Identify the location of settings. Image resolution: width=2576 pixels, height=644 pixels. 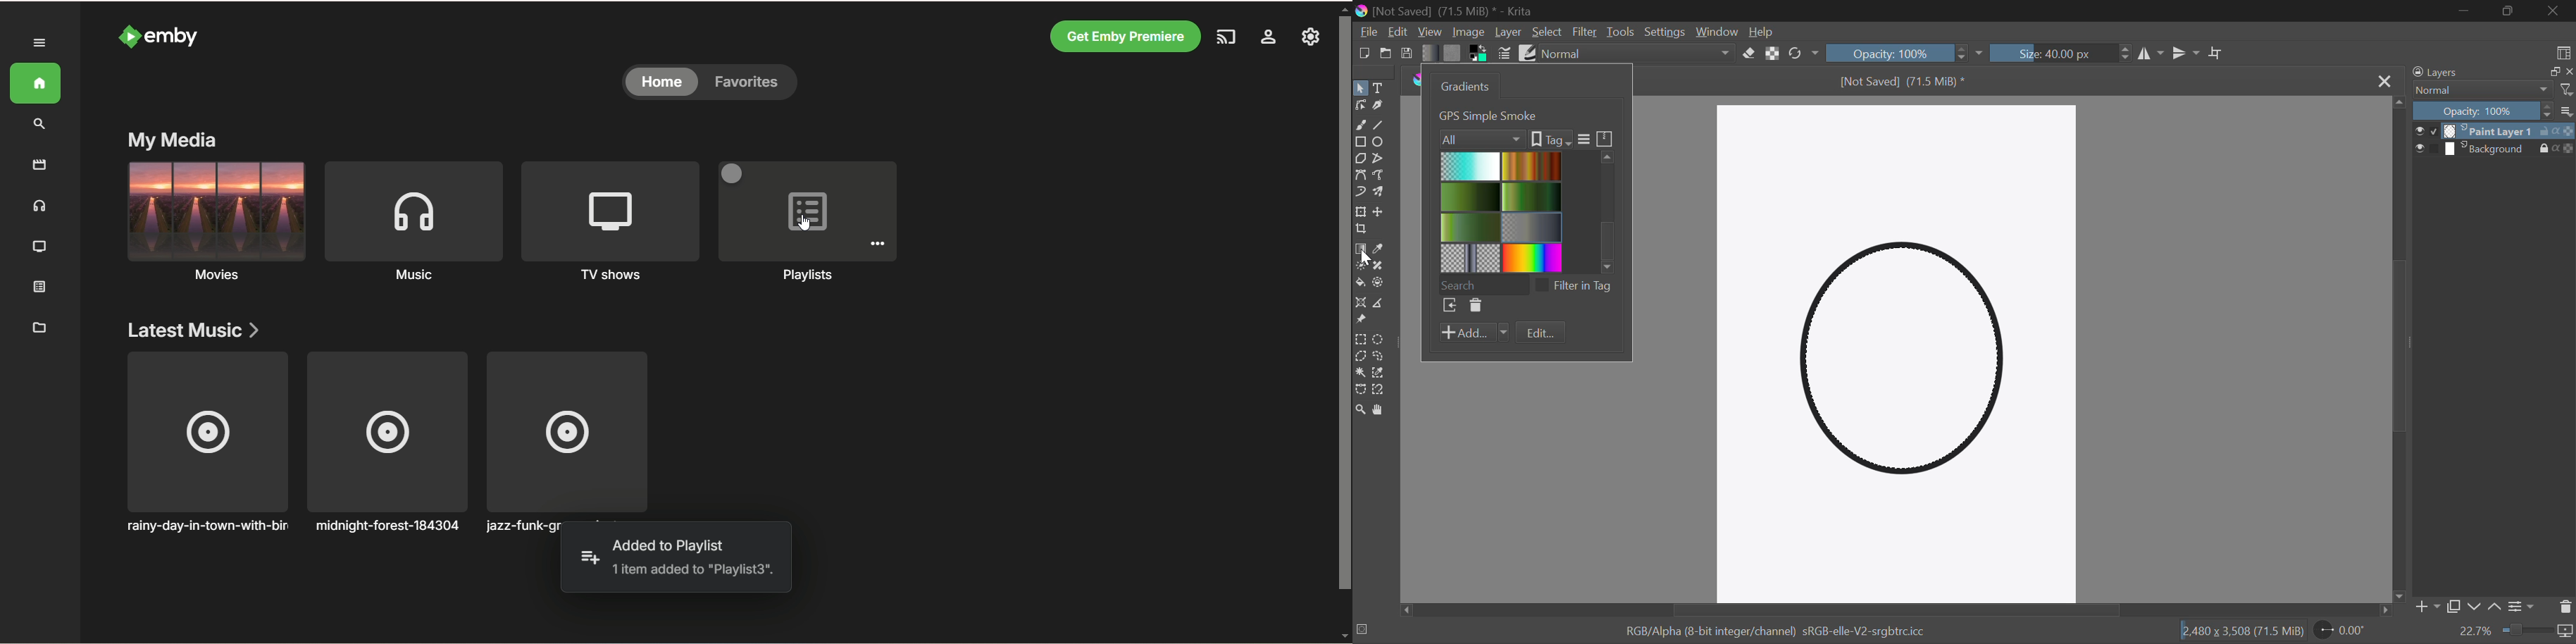
(1267, 39).